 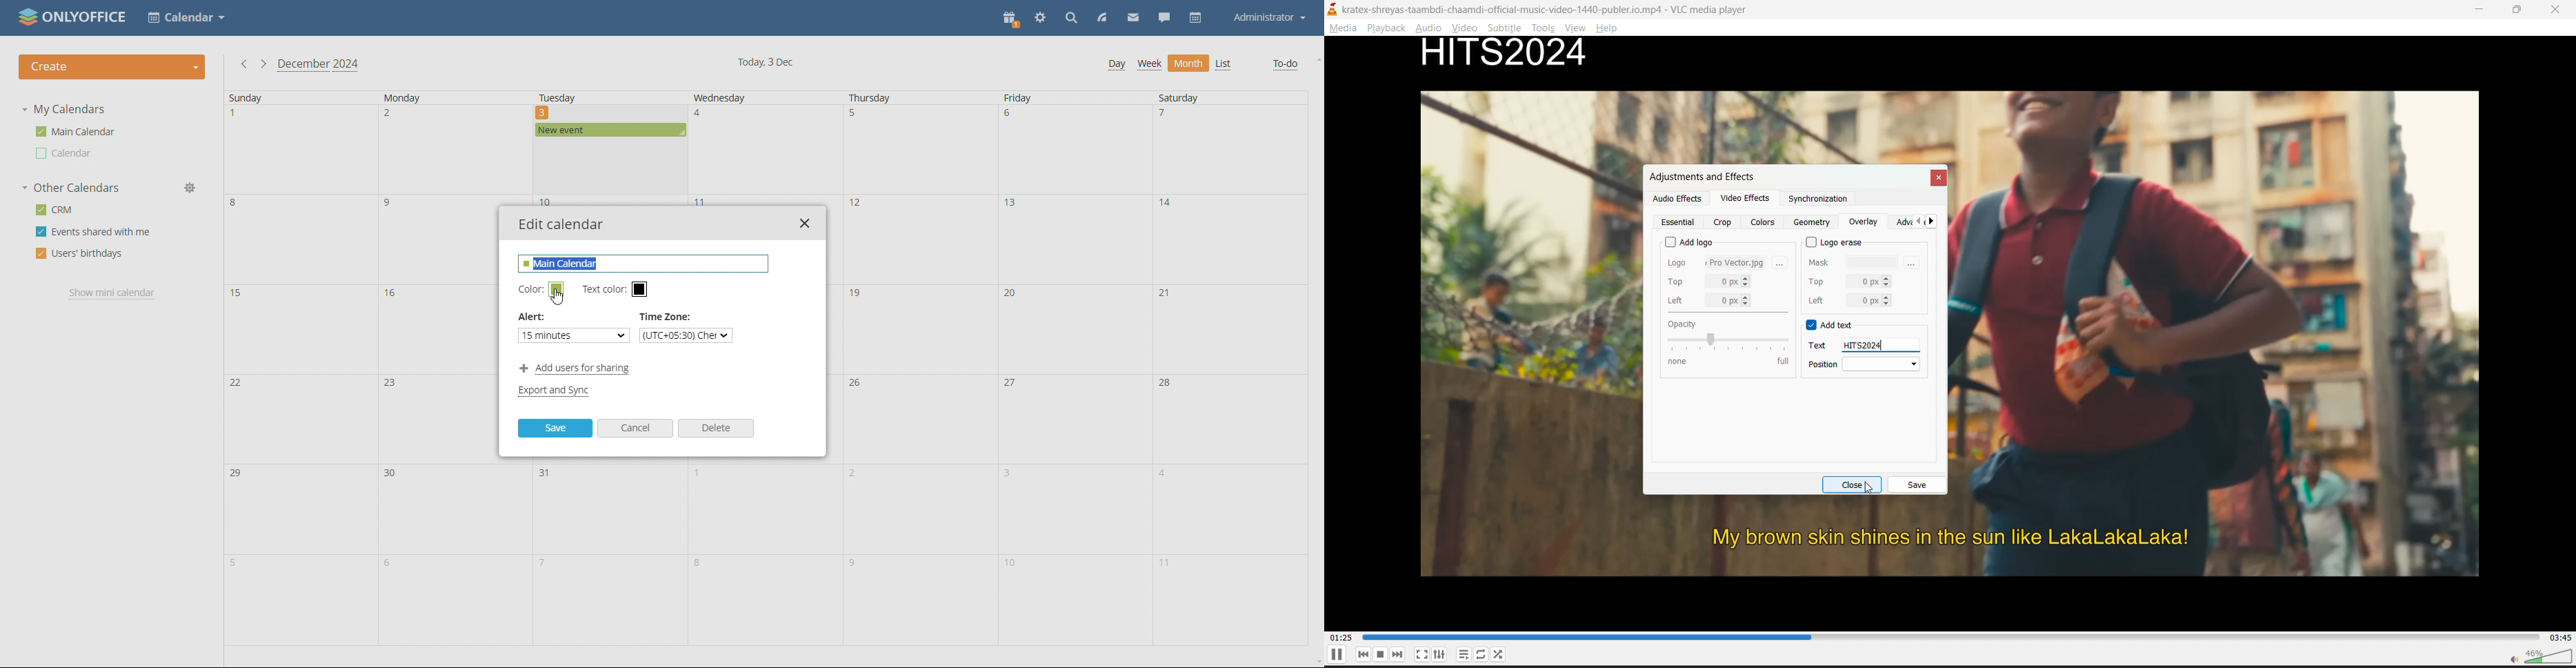 I want to click on date, so click(x=610, y=509).